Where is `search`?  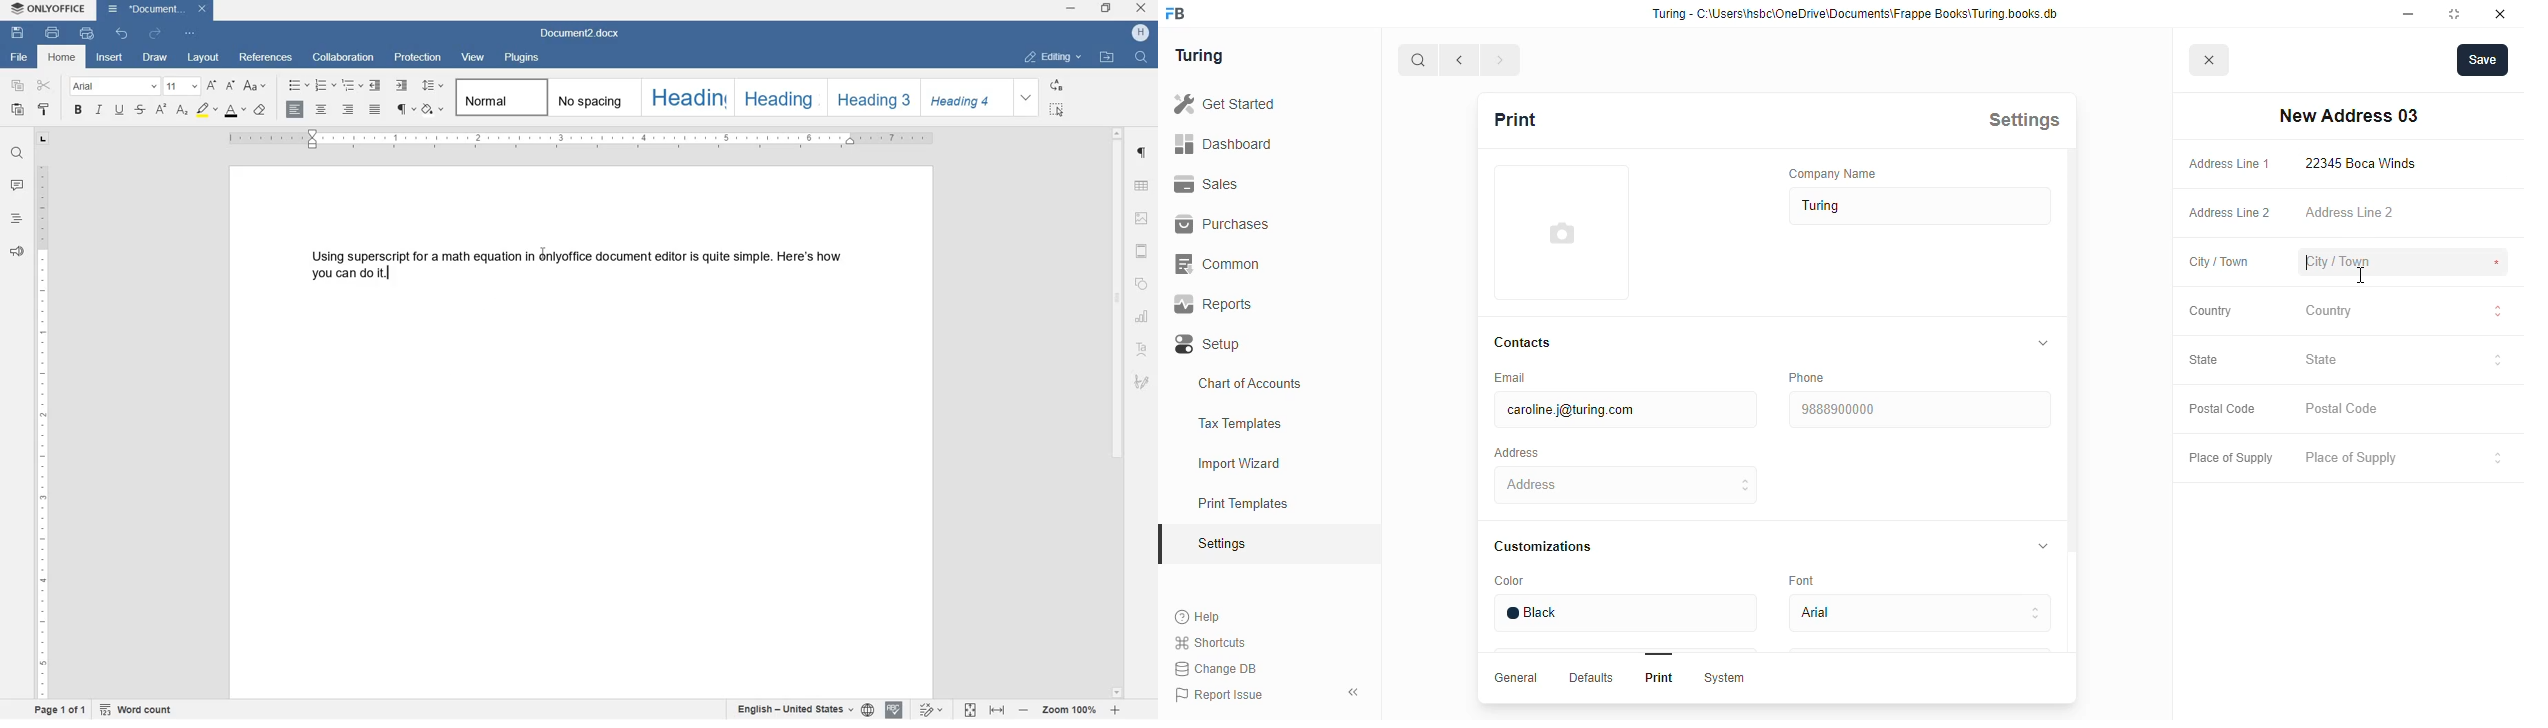 search is located at coordinates (1418, 60).